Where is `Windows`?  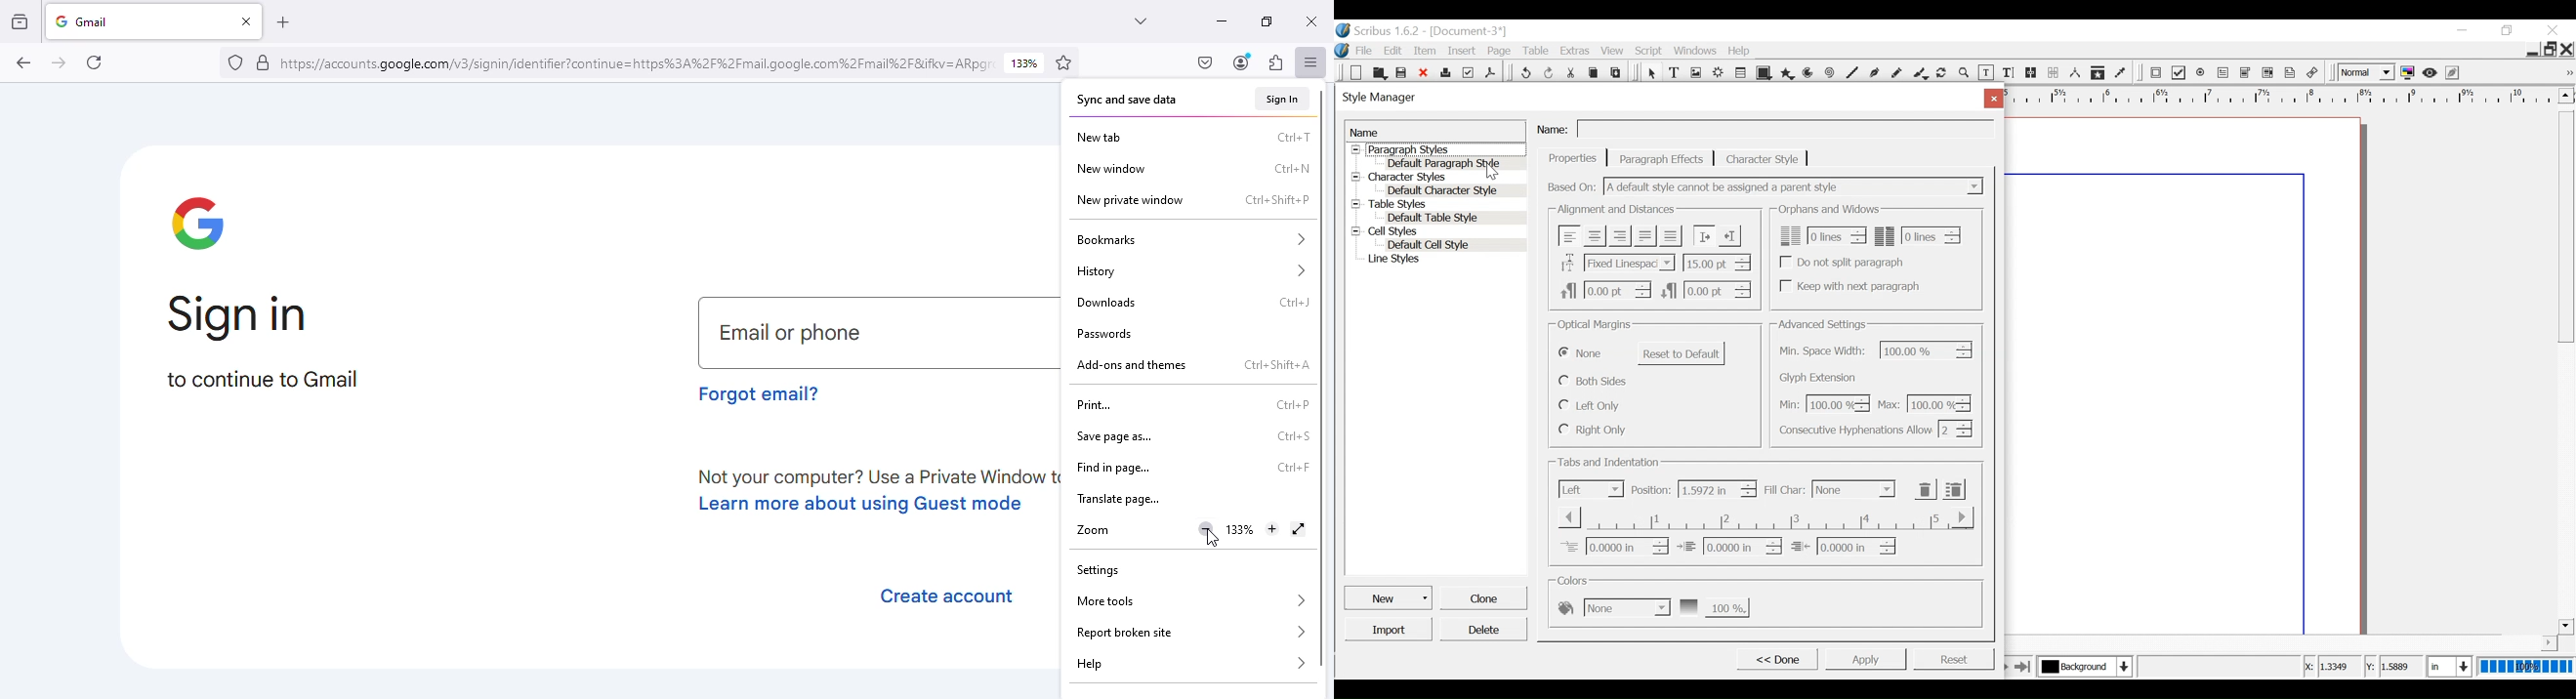
Windows is located at coordinates (1696, 50).